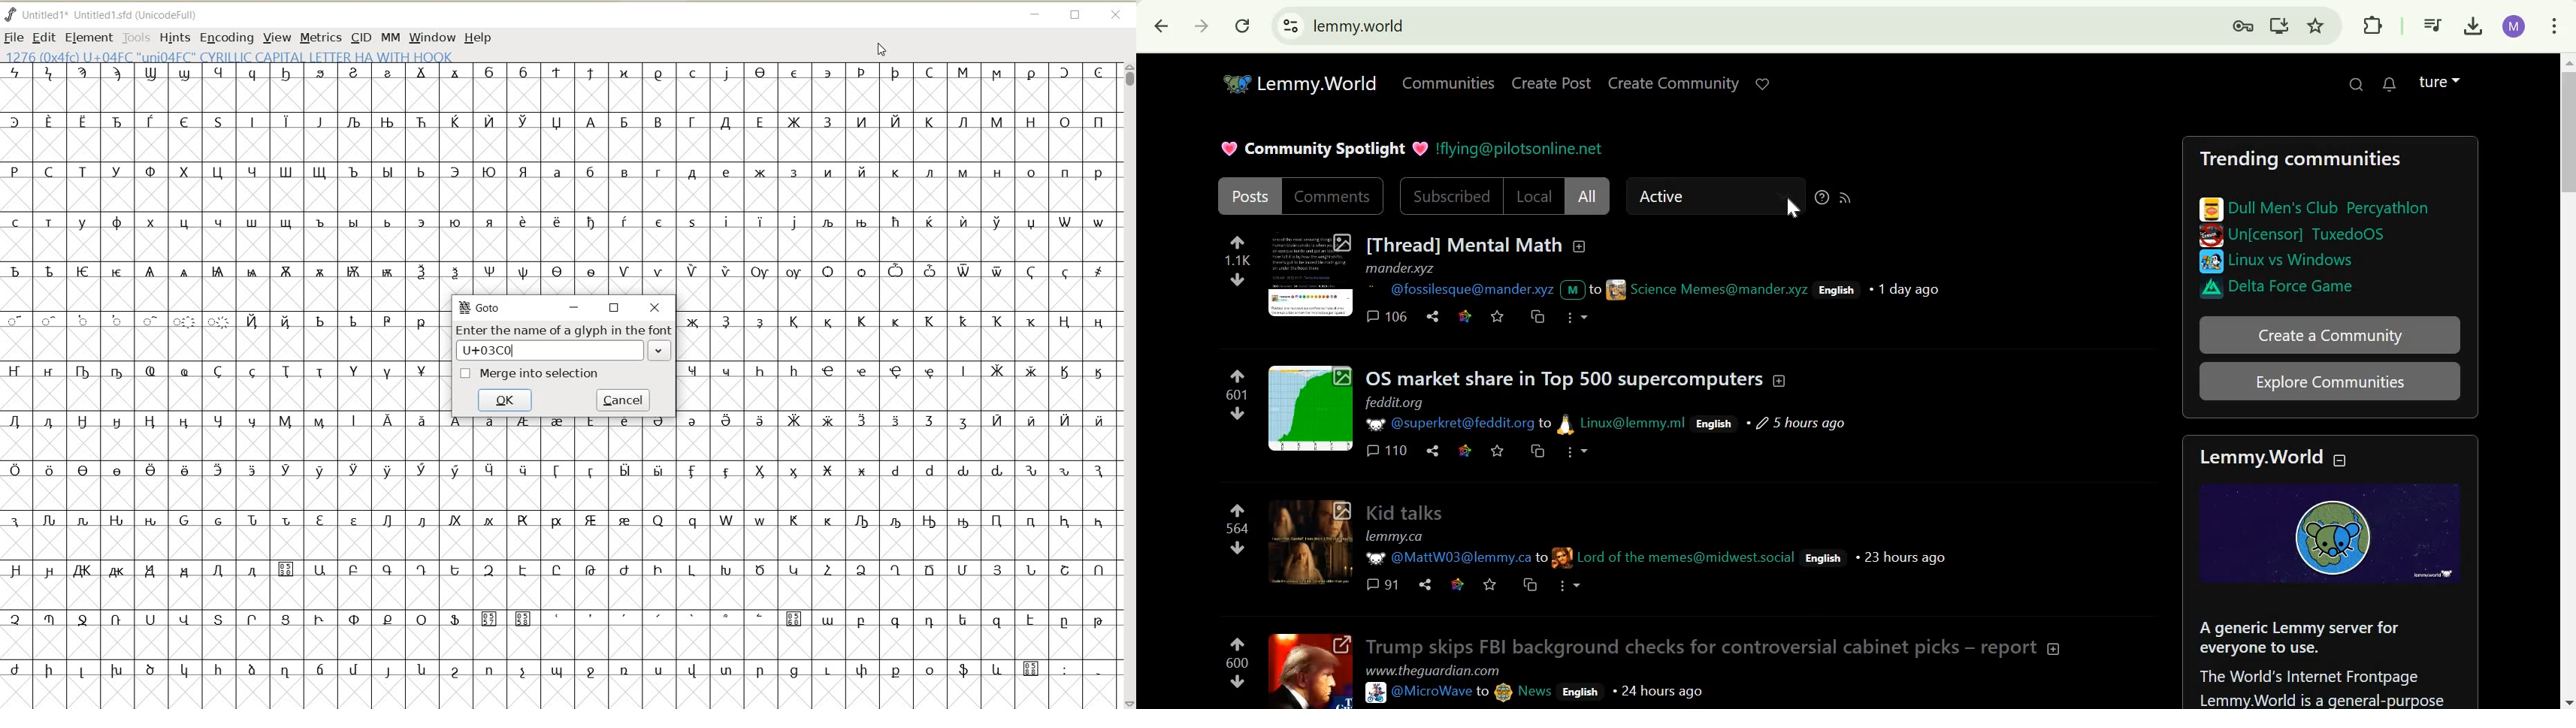 Image resolution: width=2576 pixels, height=728 pixels. Describe the element at coordinates (44, 37) in the screenshot. I see `EDIT` at that location.